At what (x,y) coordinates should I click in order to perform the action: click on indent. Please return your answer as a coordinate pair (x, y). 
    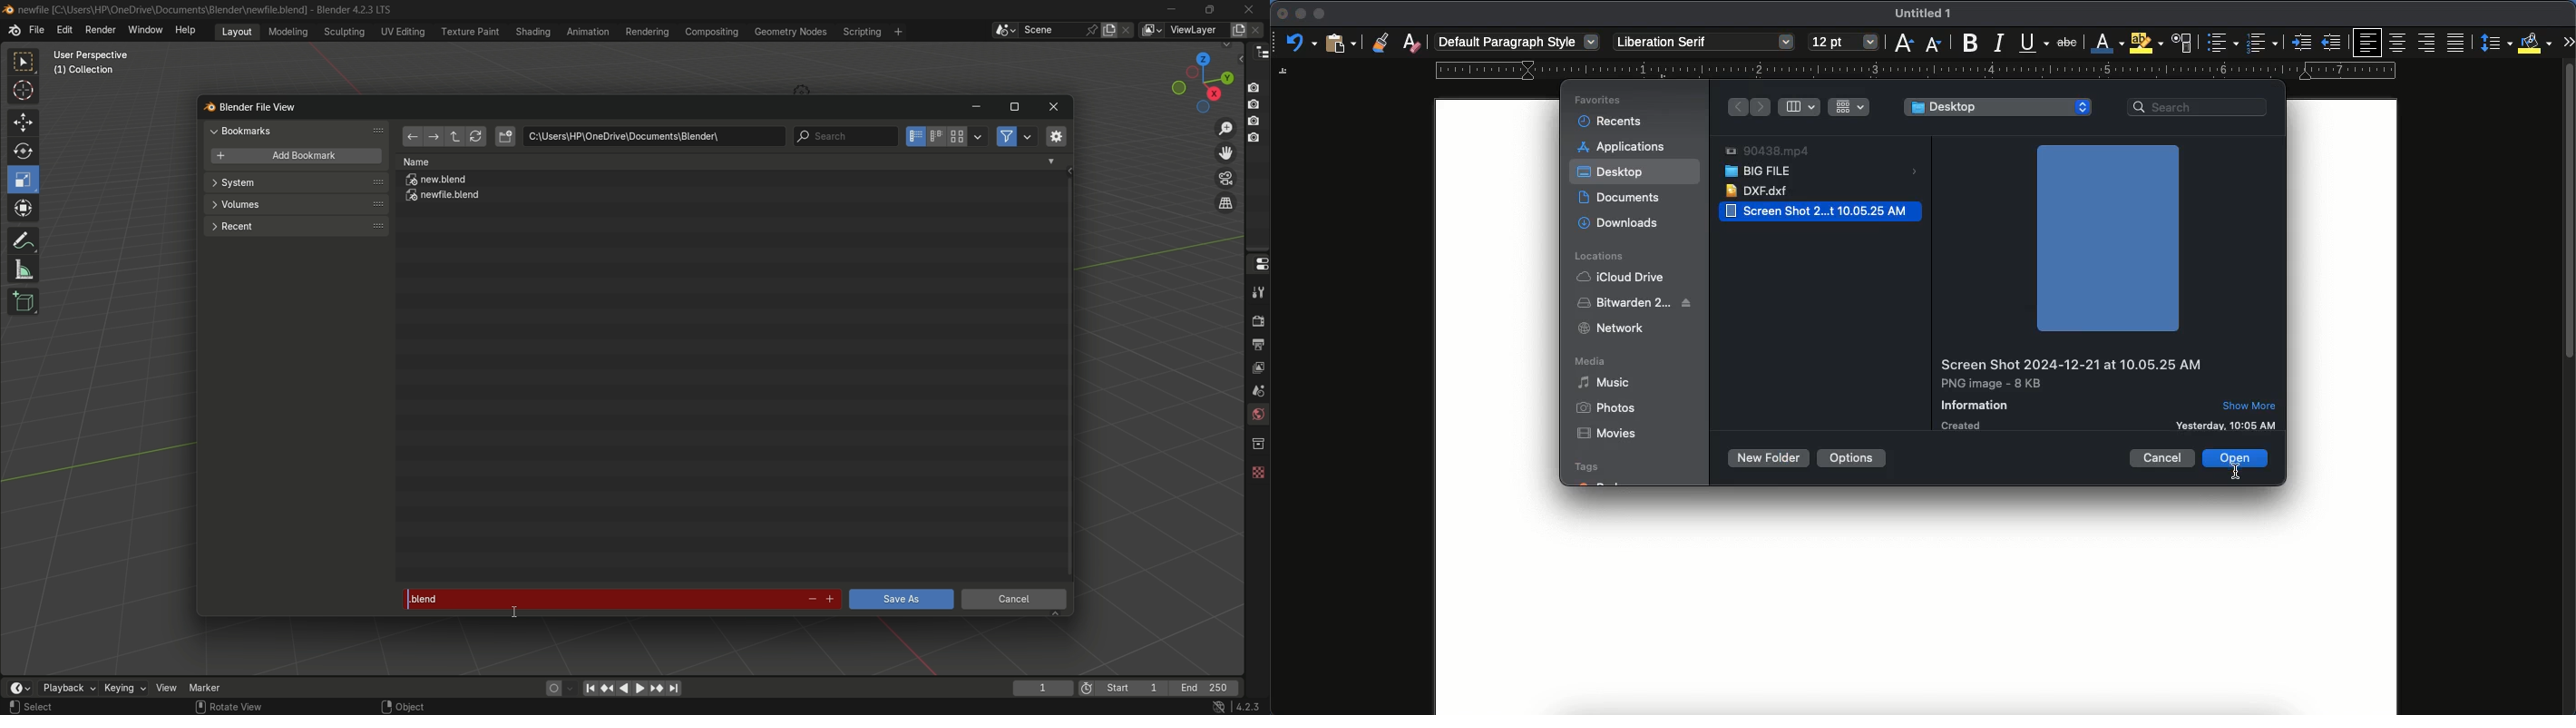
    Looking at the image, I should click on (2303, 43).